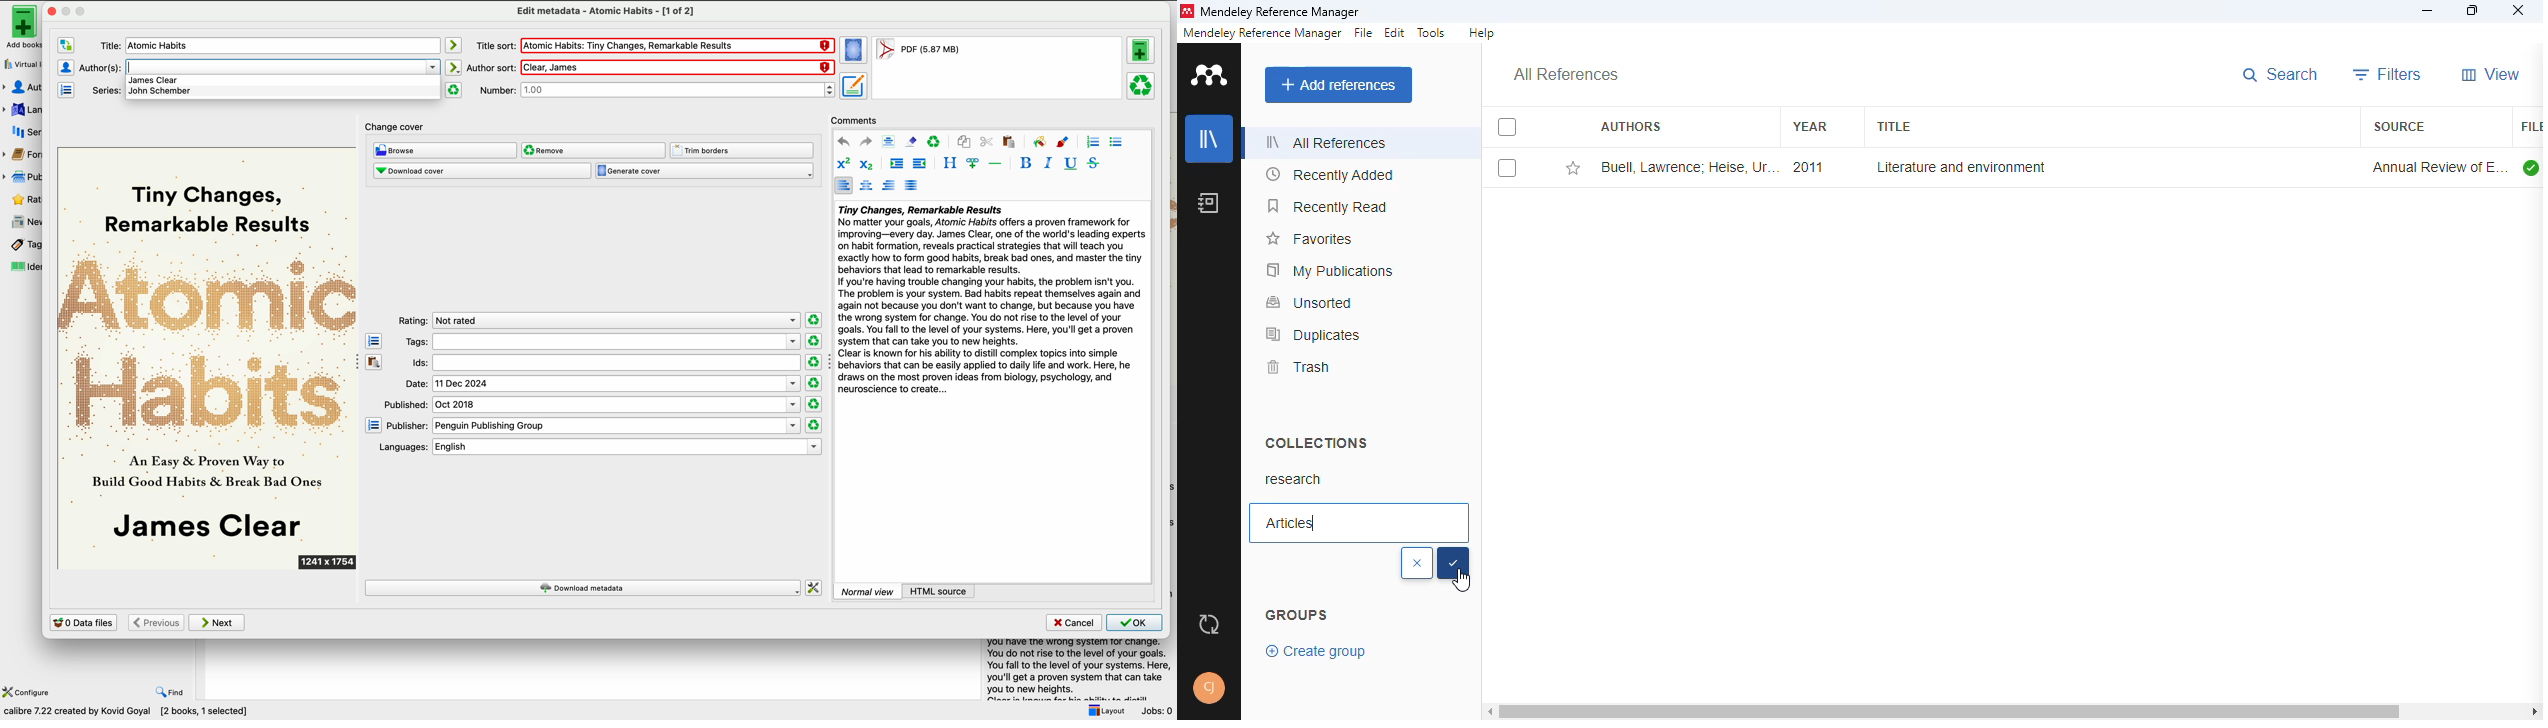 The image size is (2548, 728). Describe the element at coordinates (1208, 203) in the screenshot. I see `notebook` at that location.